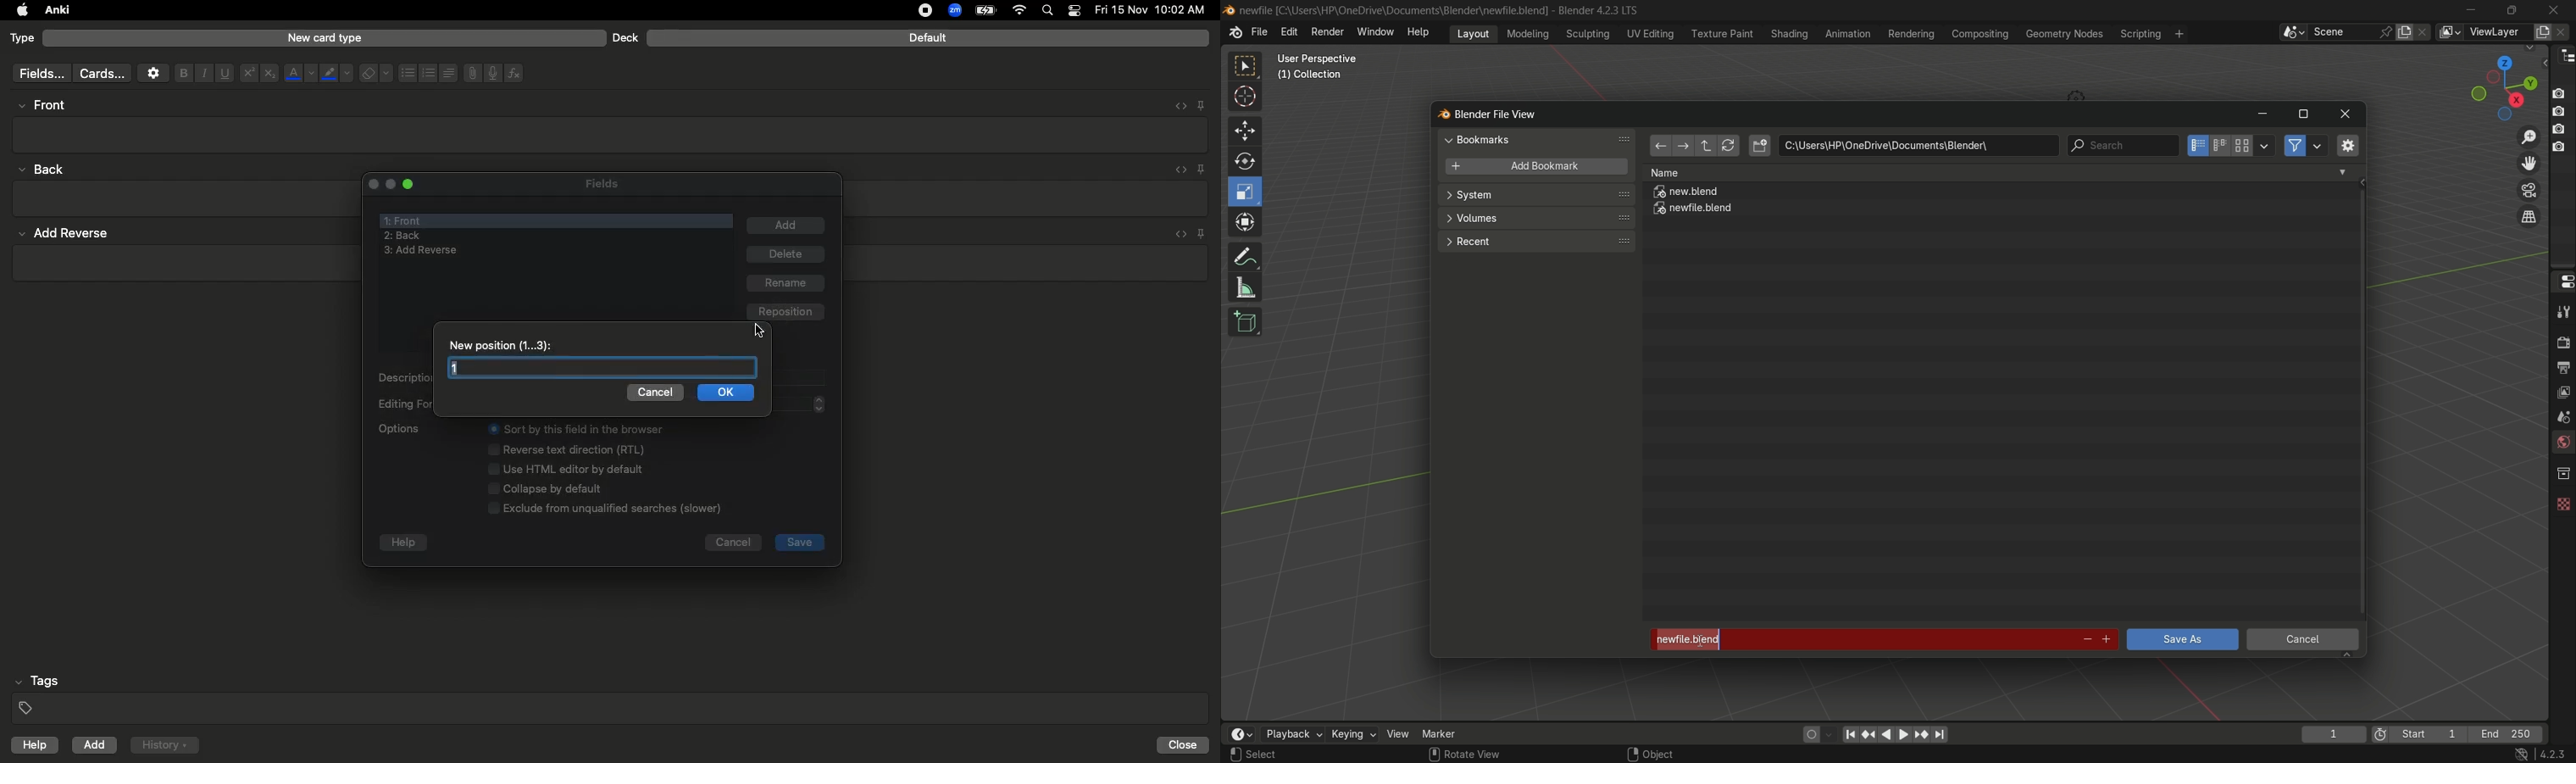  I want to click on view, so click(1398, 733).